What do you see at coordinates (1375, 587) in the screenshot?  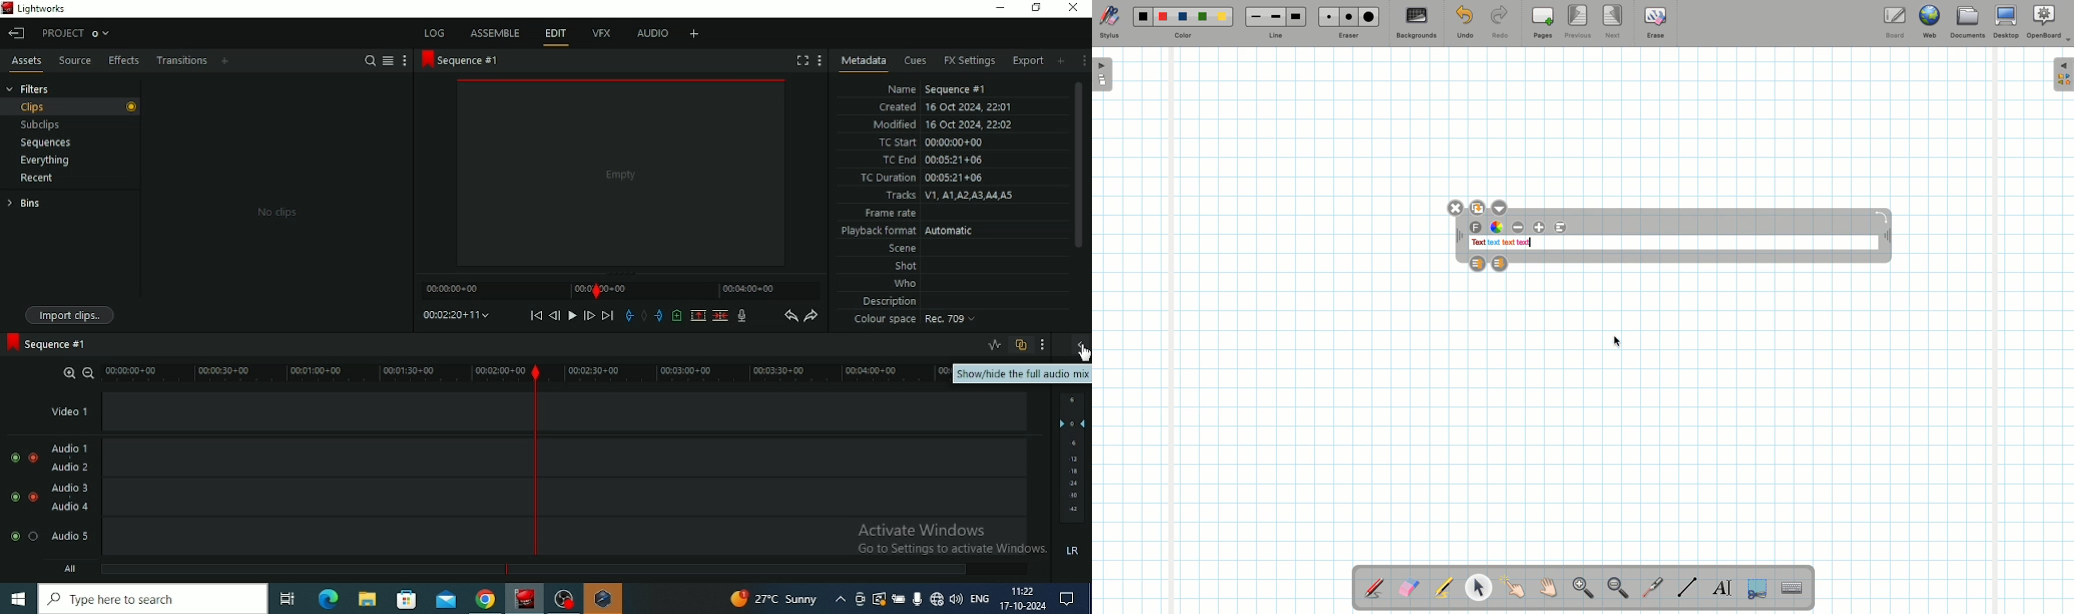 I see `Stylus` at bounding box center [1375, 587].